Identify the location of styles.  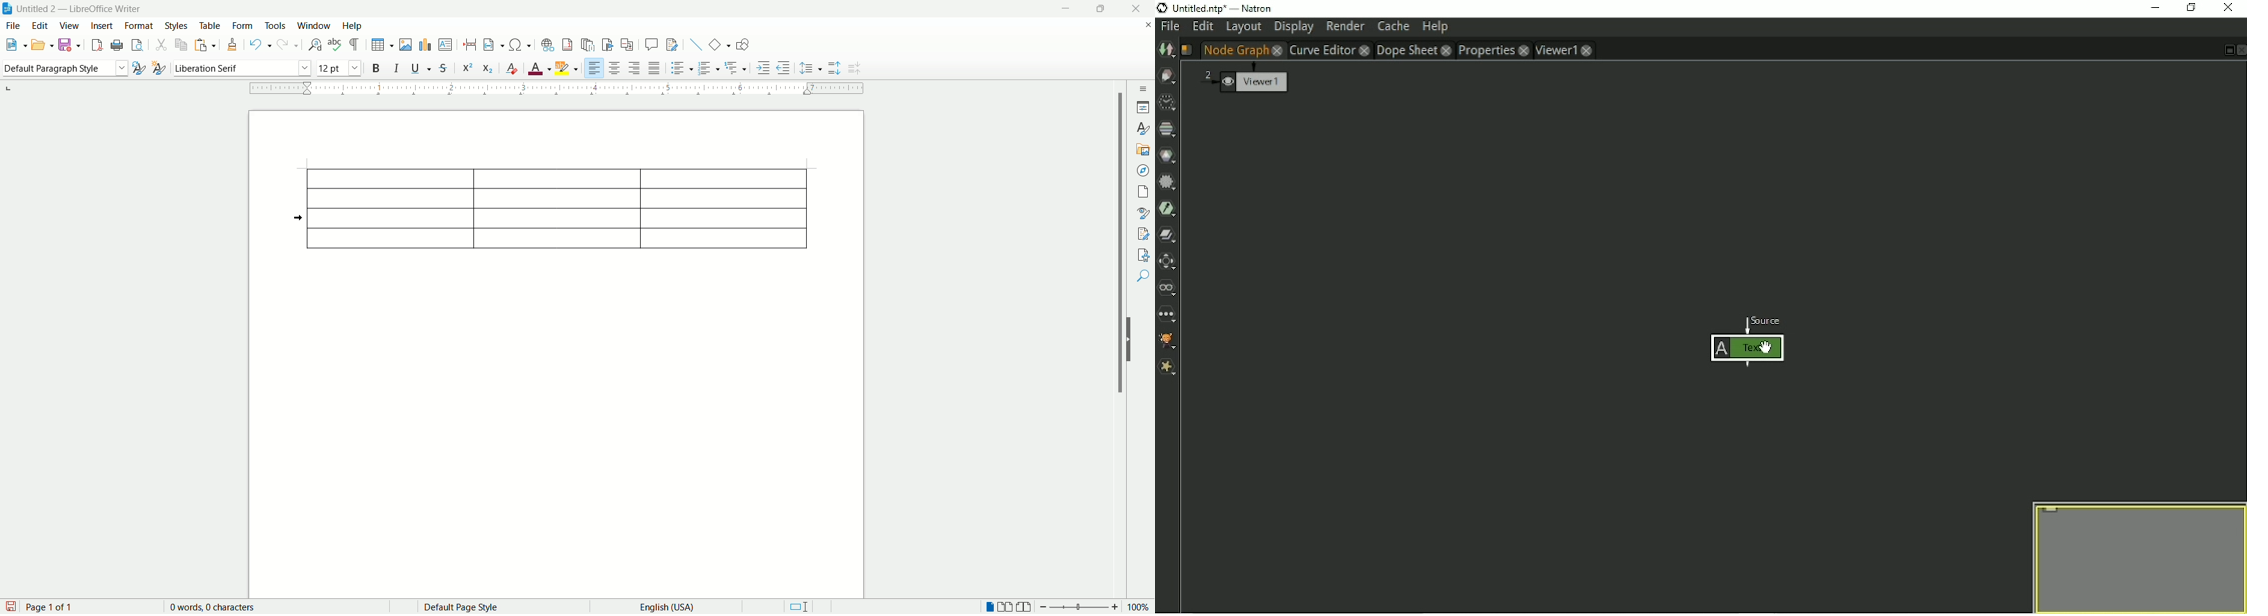
(178, 26).